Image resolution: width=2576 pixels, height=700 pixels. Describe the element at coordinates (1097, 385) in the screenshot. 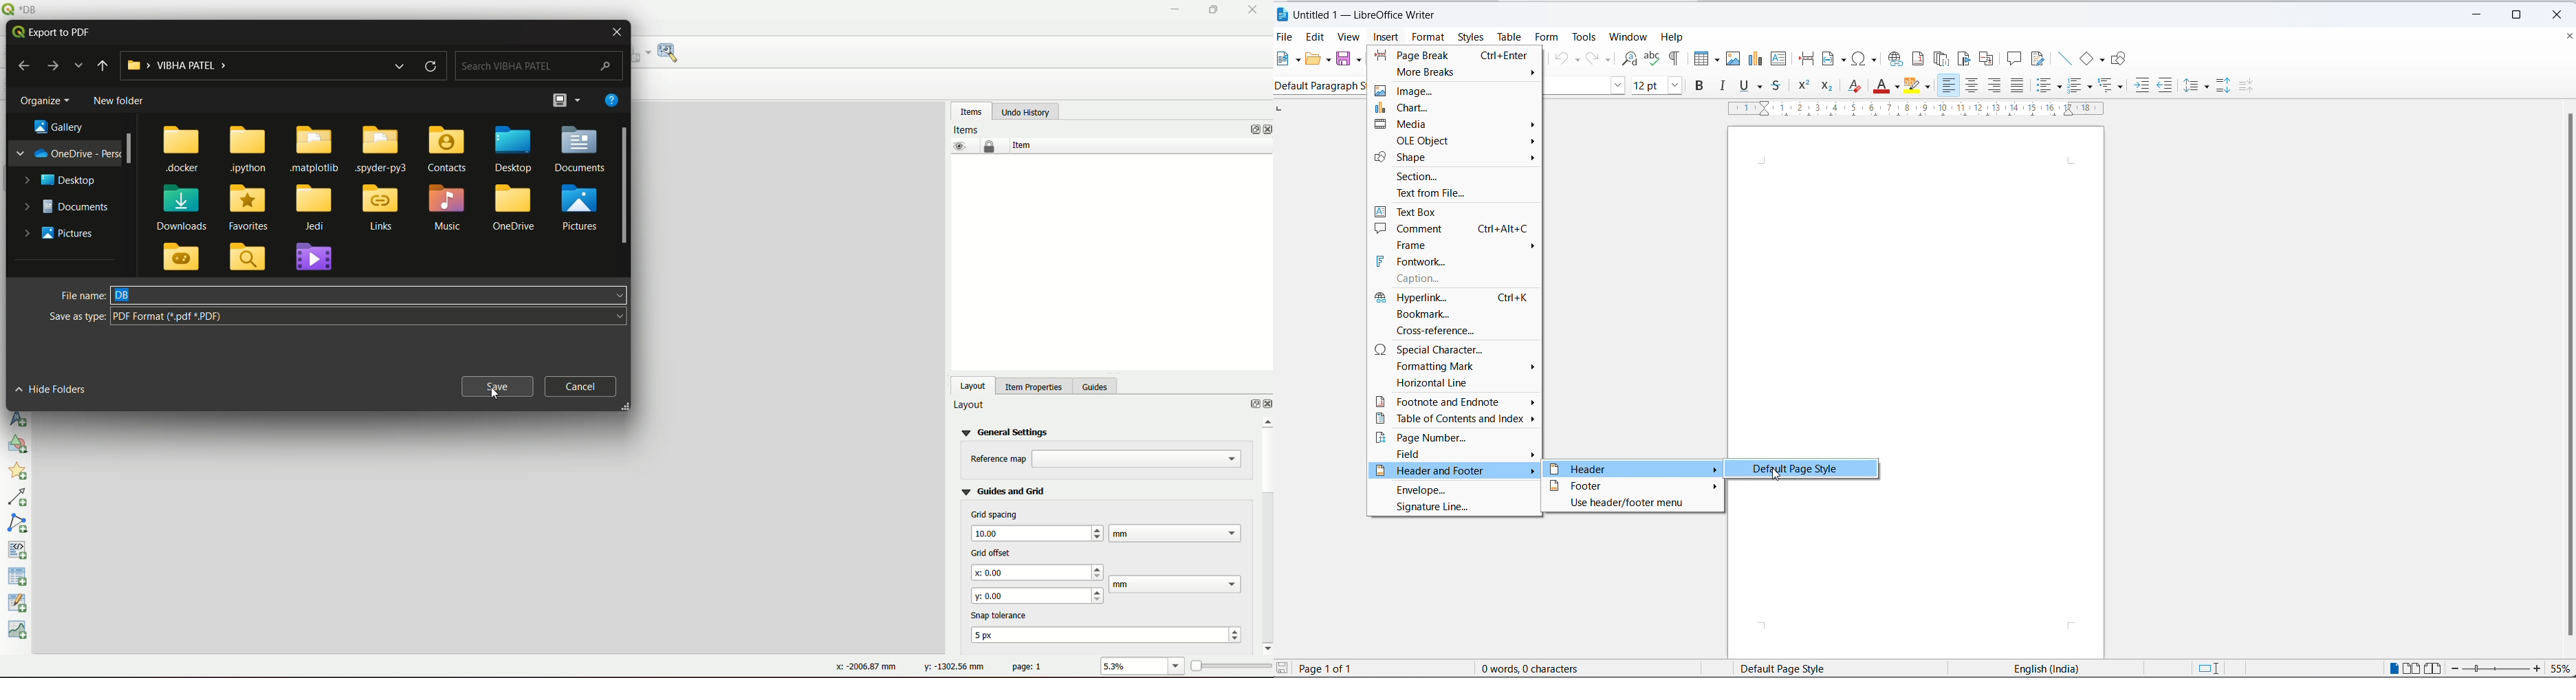

I see `guides` at that location.